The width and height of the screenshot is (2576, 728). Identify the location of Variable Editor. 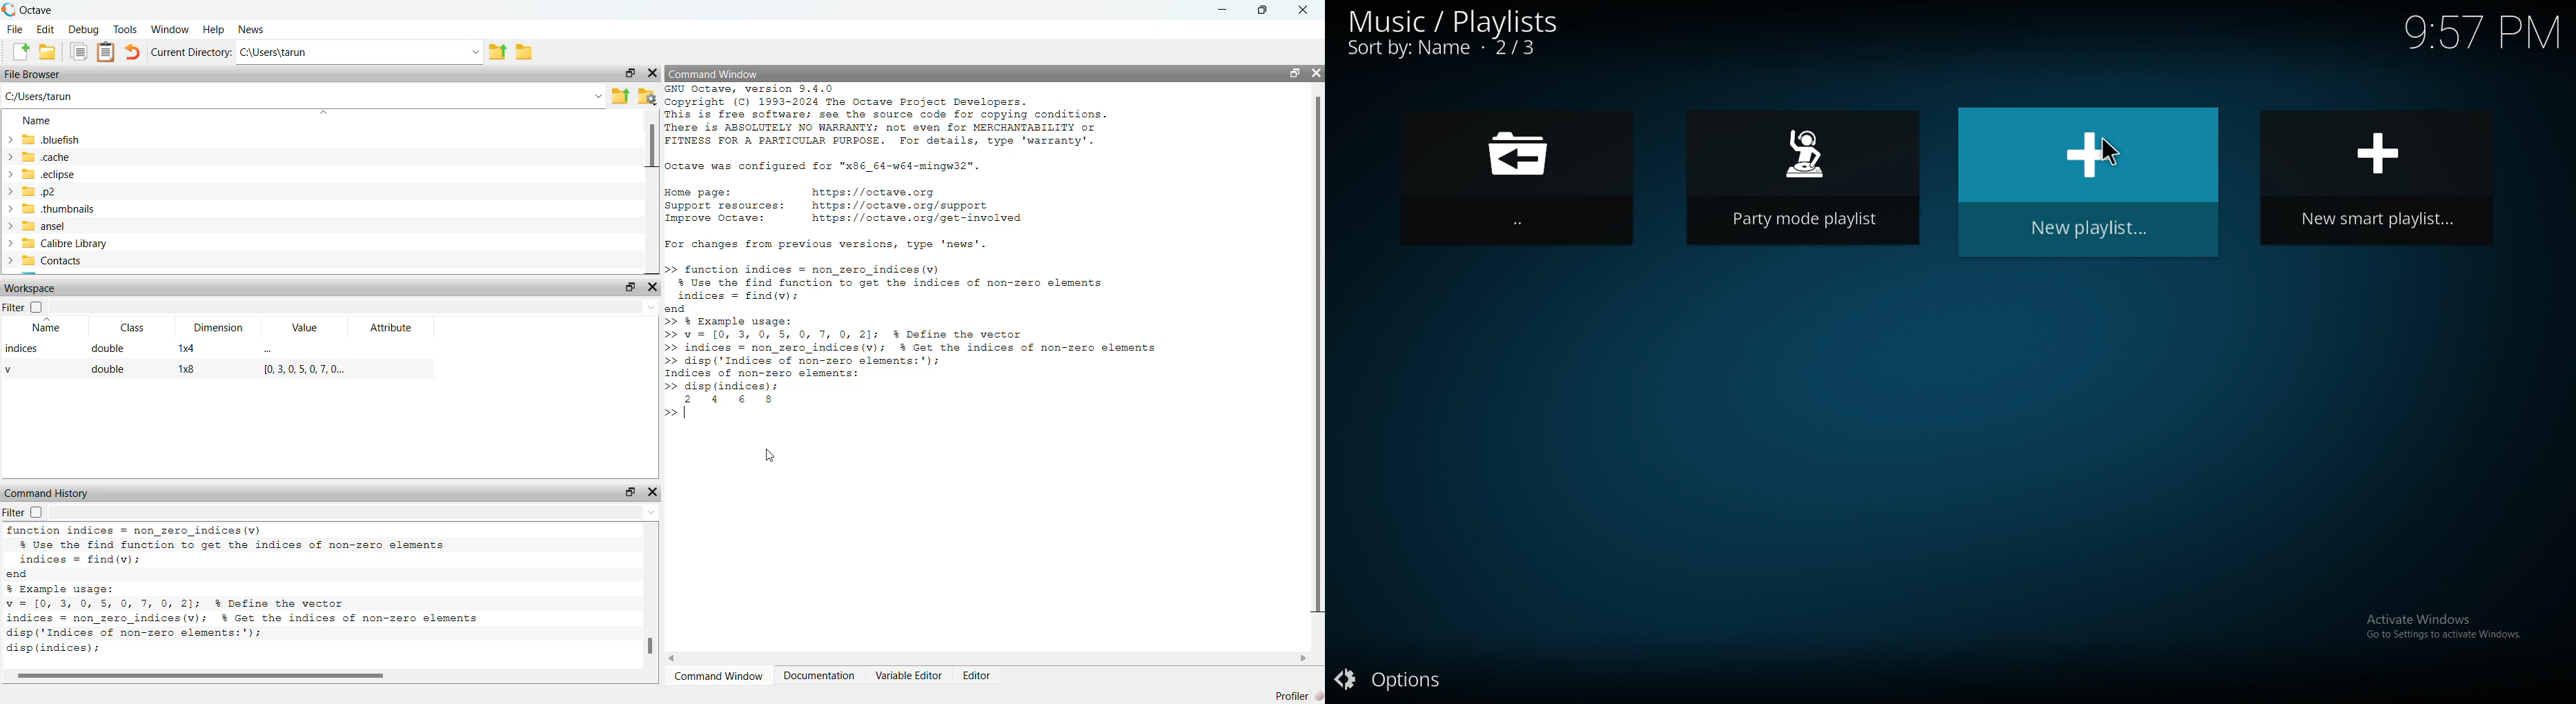
(907, 676).